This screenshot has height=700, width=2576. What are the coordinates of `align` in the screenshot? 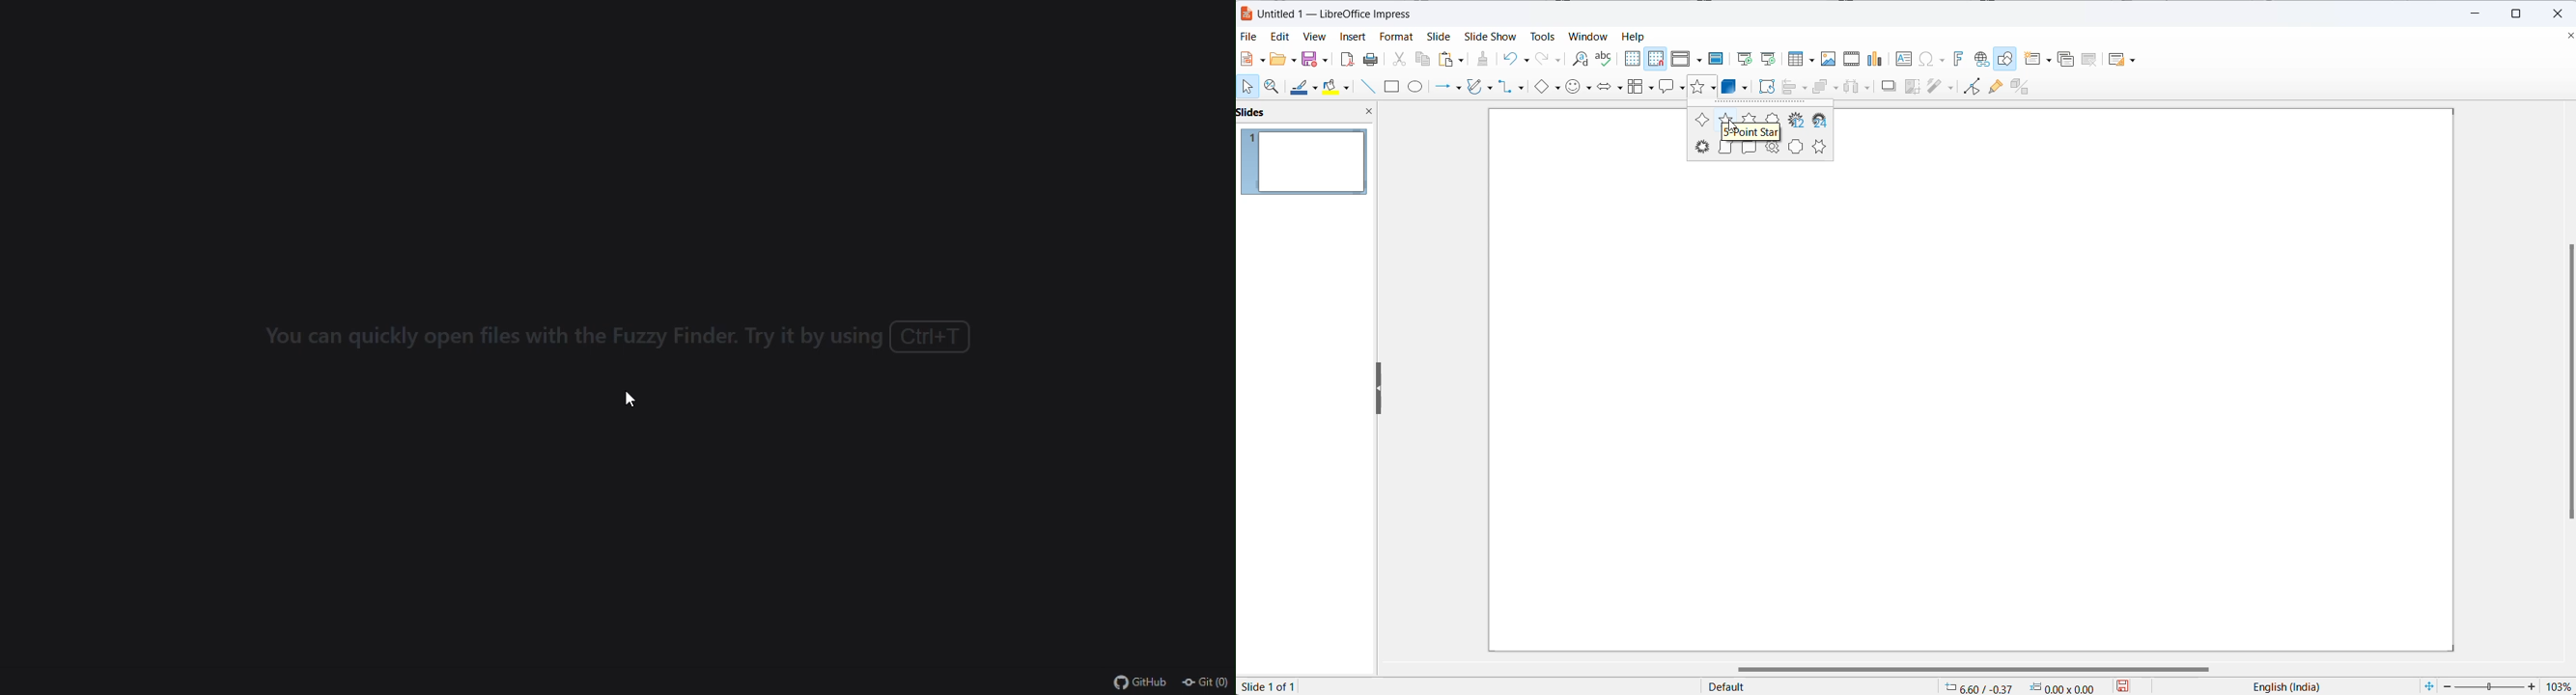 It's located at (1795, 88).